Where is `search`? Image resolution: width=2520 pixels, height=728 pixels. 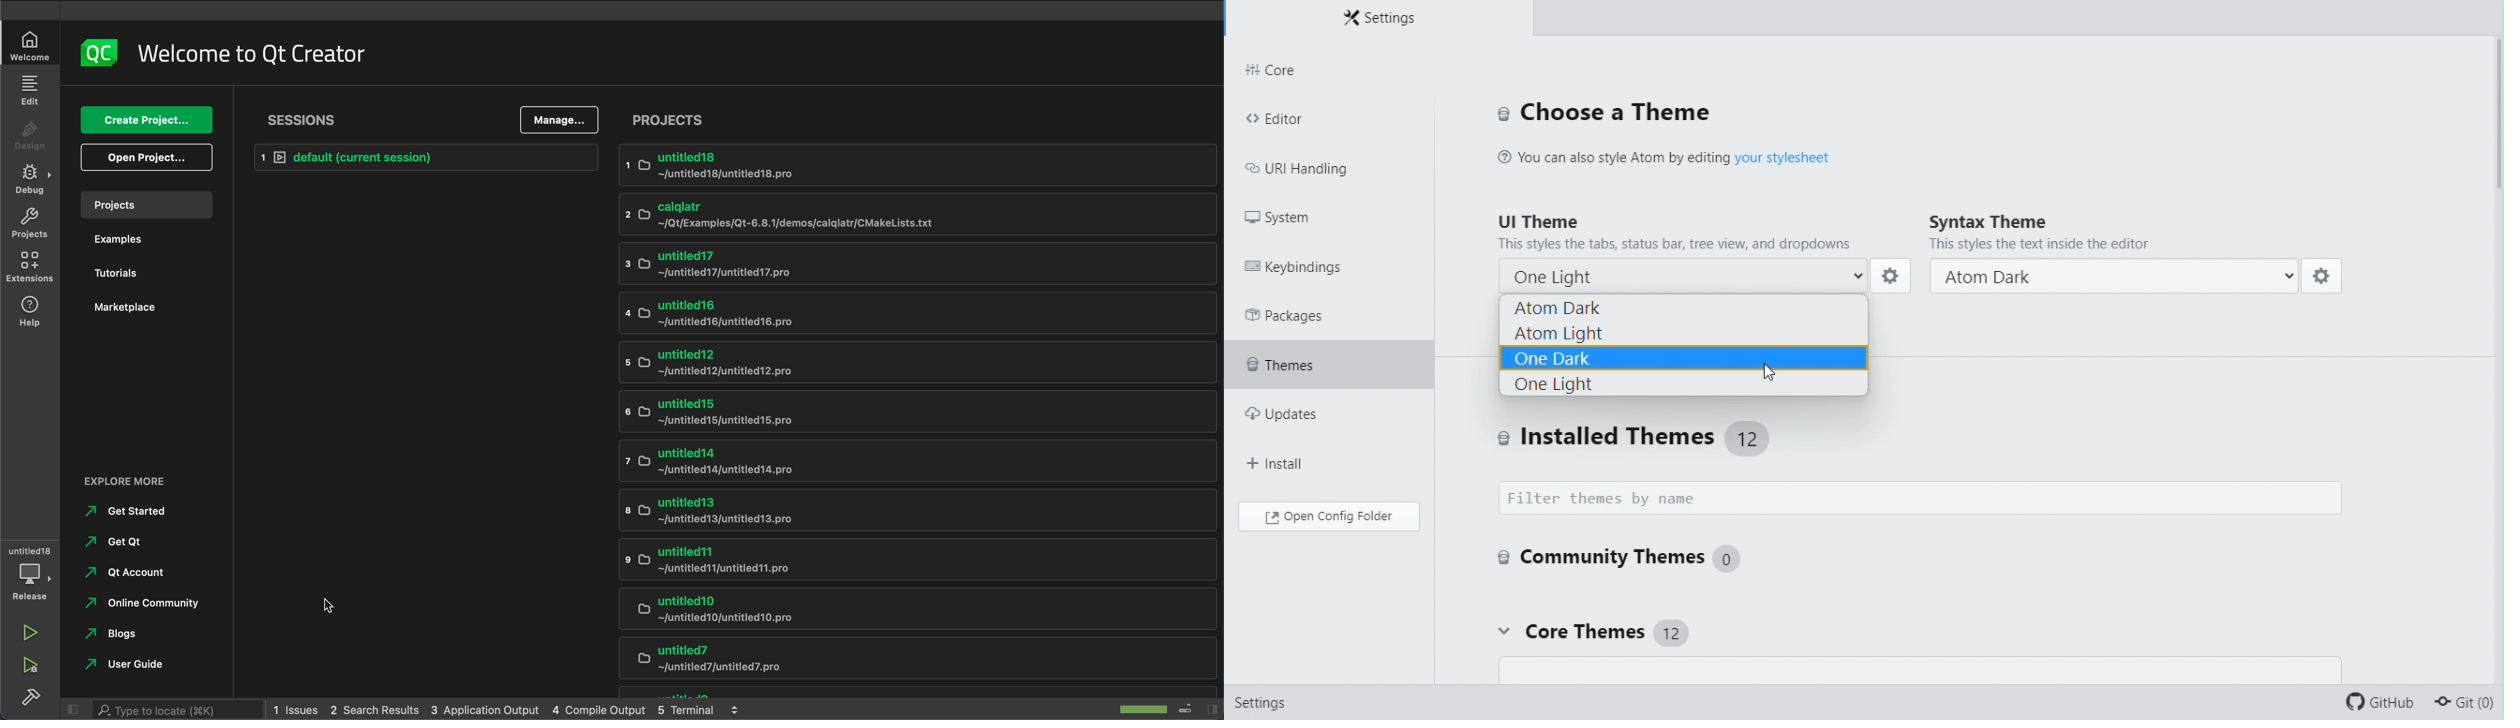
search is located at coordinates (164, 708).